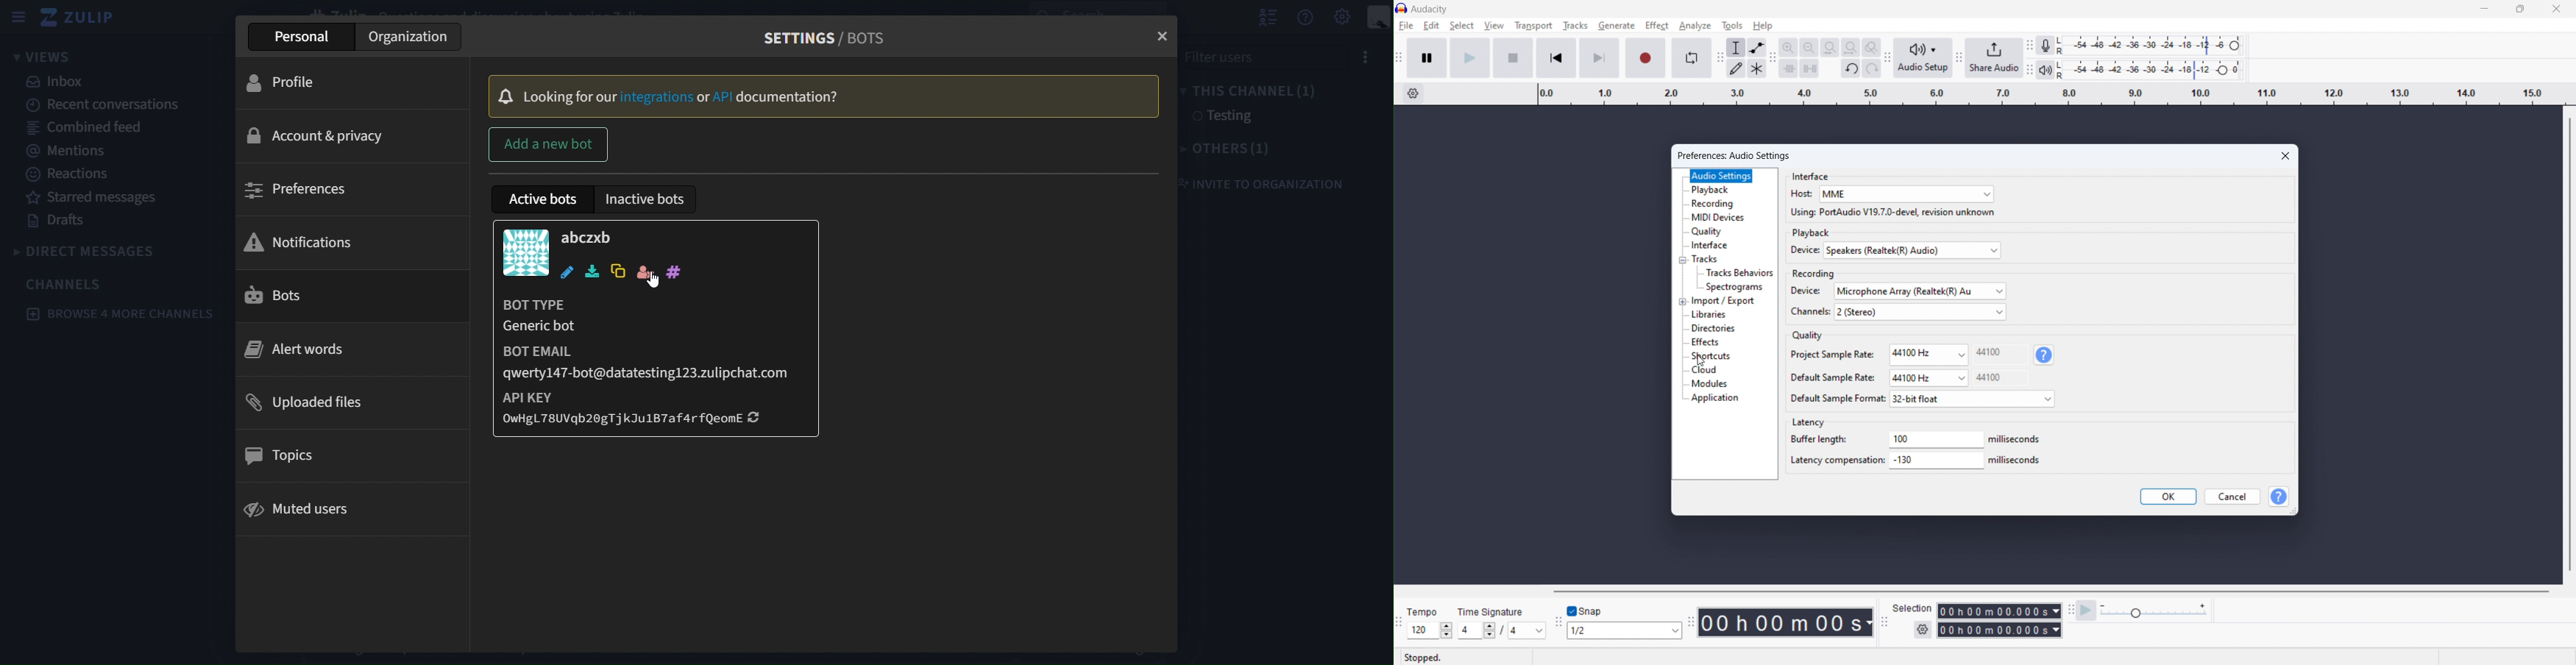 This screenshot has height=672, width=2576. I want to click on effect, so click(1657, 25).